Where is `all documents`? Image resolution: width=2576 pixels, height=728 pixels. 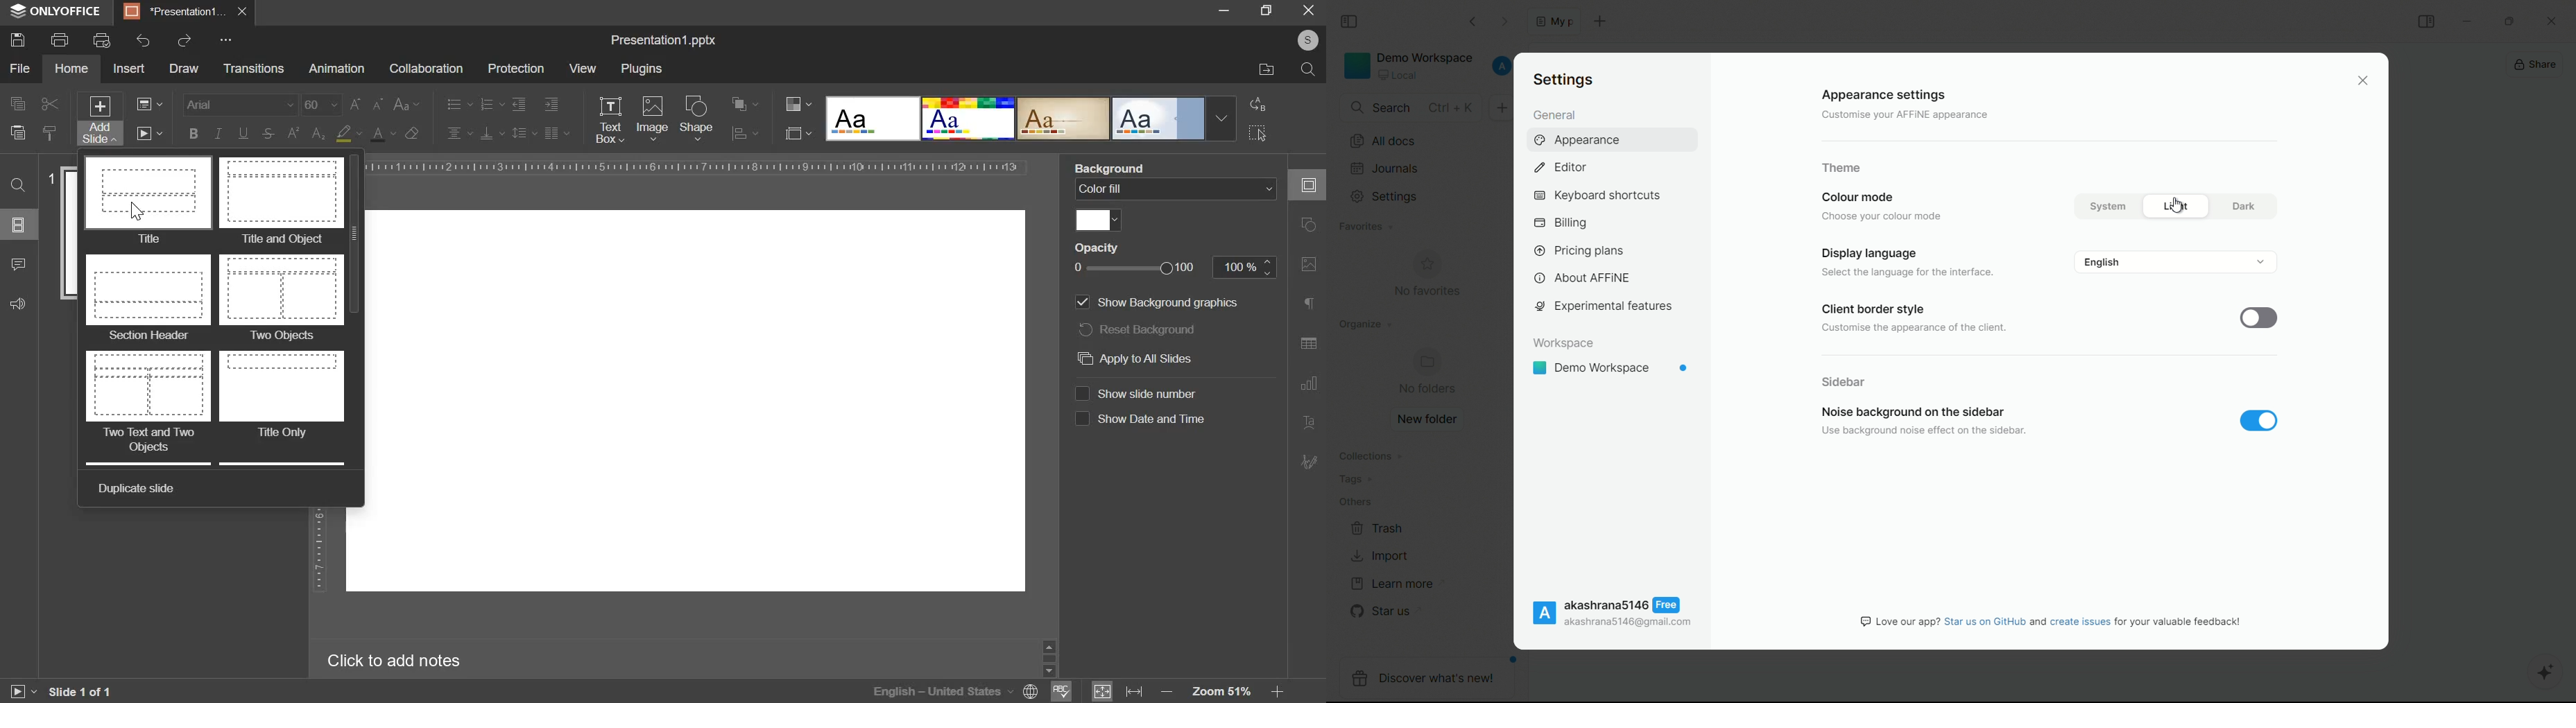
all documents is located at coordinates (1382, 142).